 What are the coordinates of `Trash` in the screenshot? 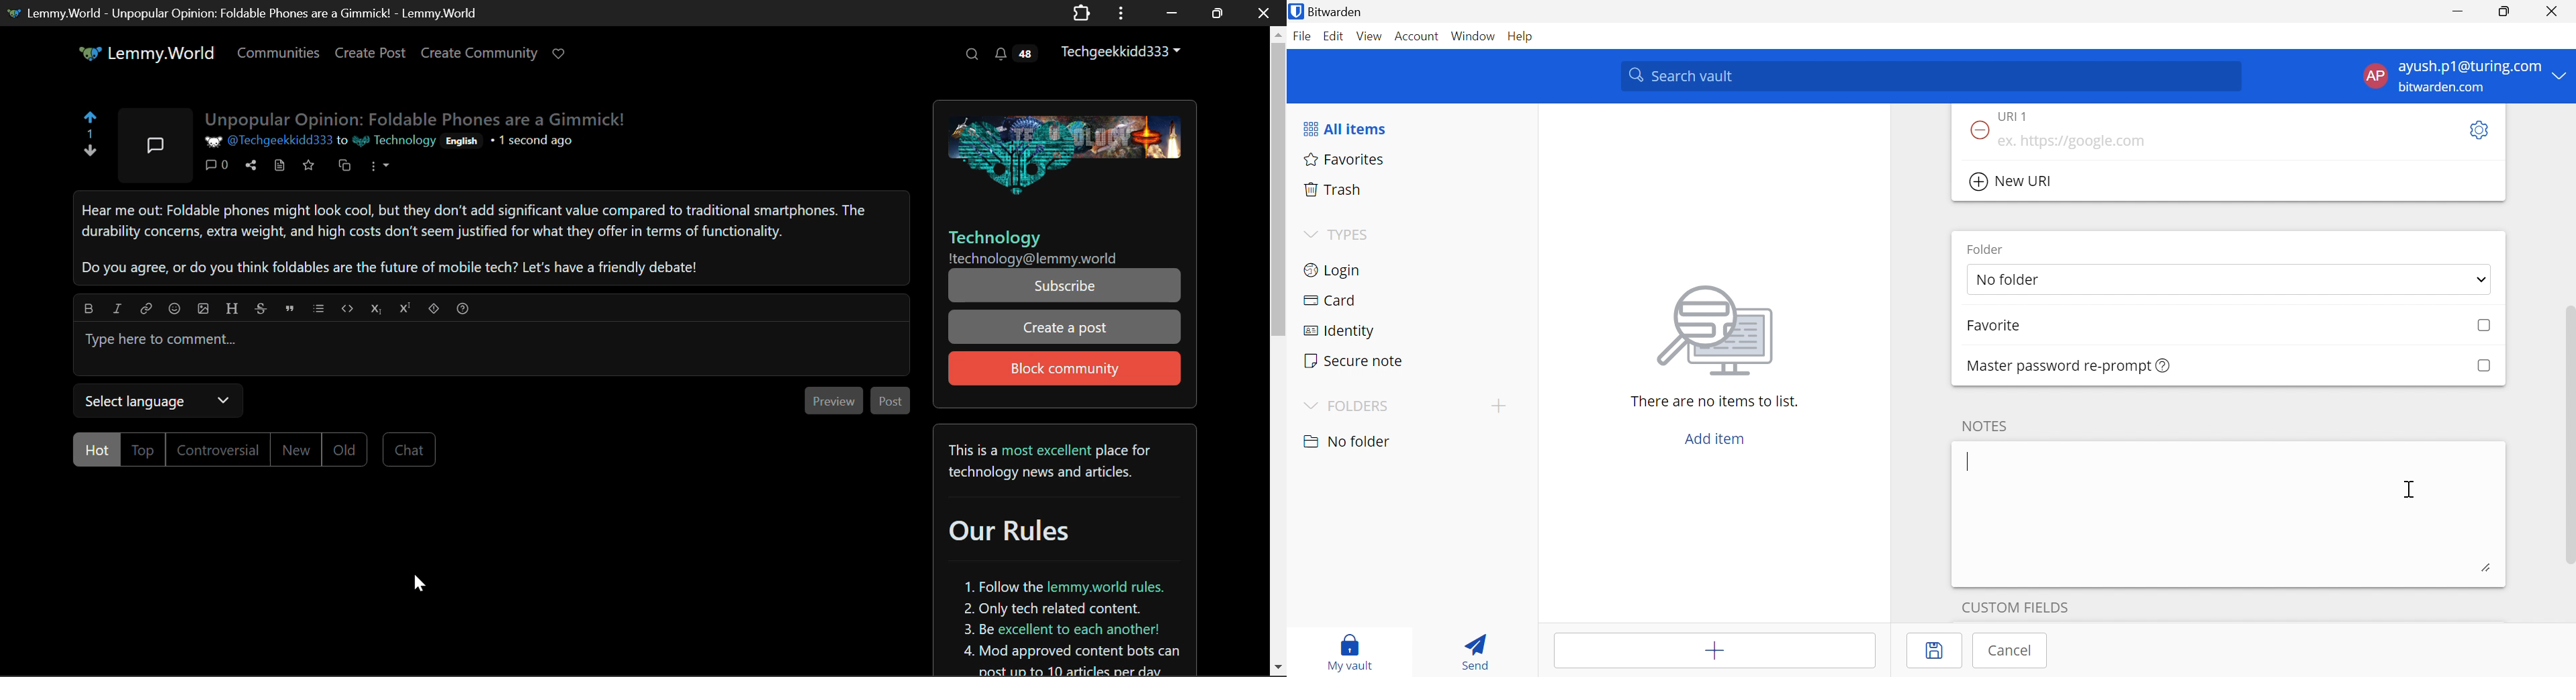 It's located at (1333, 187).